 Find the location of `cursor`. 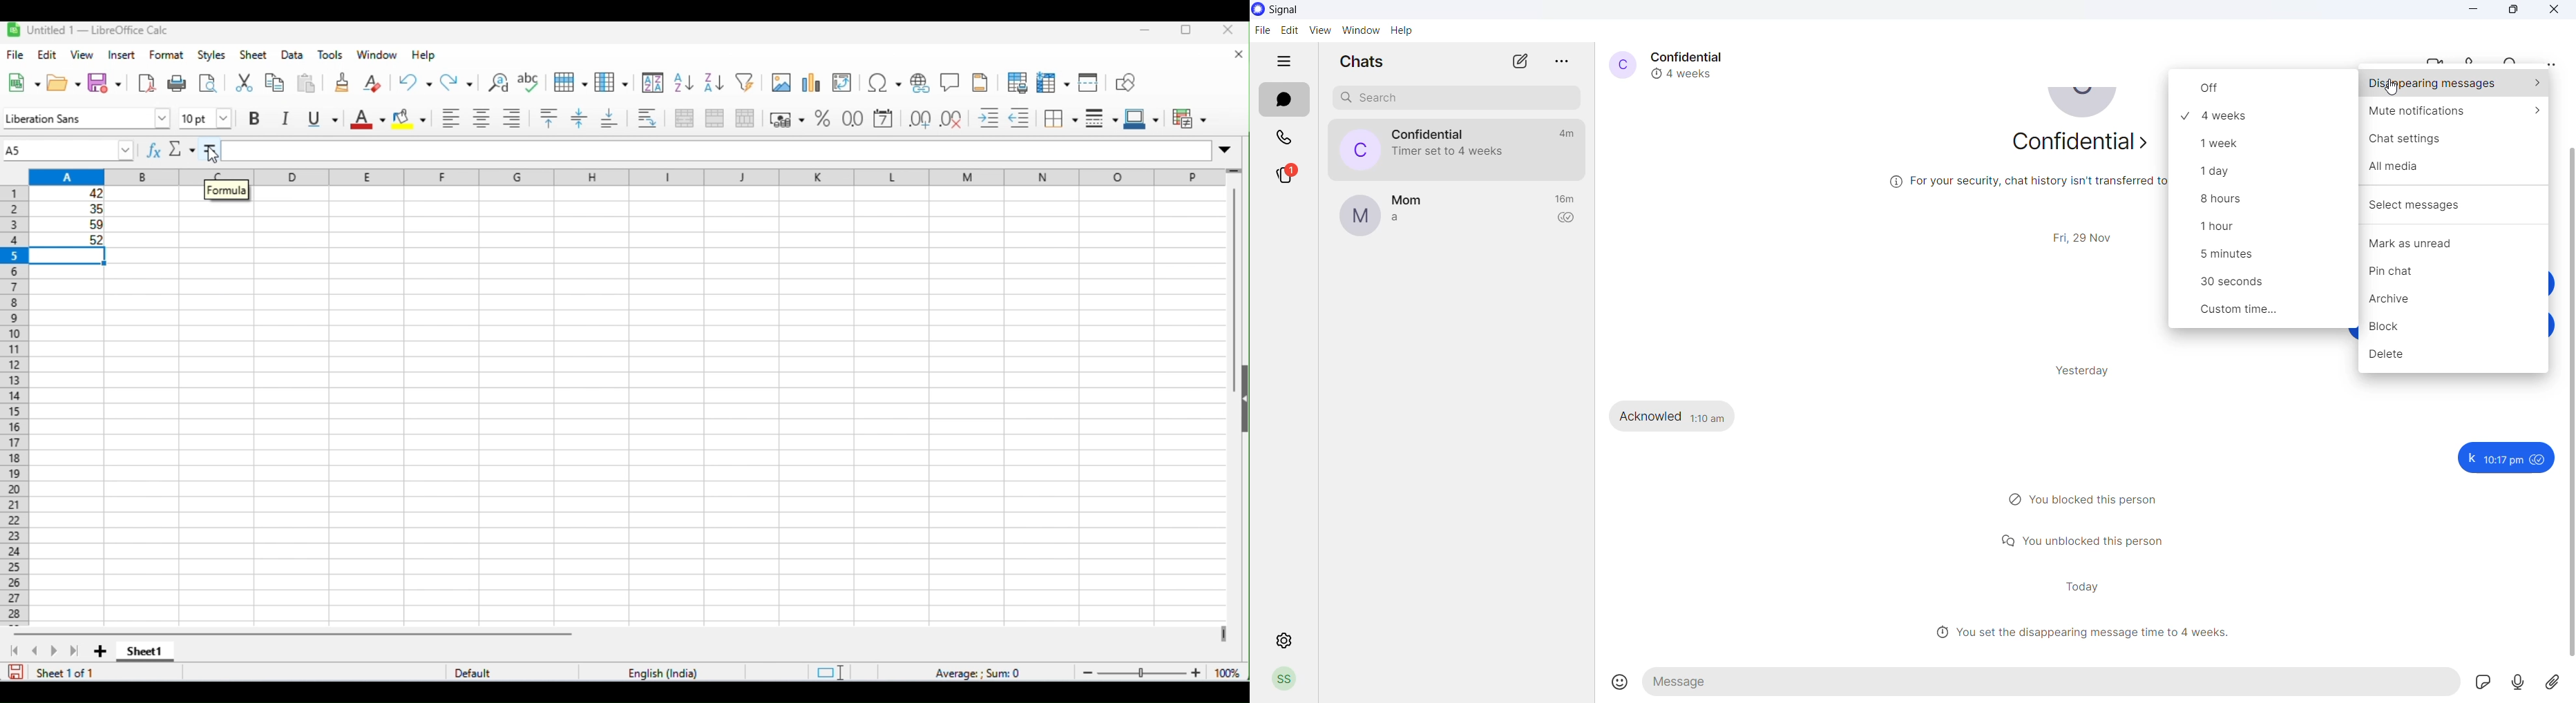

cursor is located at coordinates (214, 155).